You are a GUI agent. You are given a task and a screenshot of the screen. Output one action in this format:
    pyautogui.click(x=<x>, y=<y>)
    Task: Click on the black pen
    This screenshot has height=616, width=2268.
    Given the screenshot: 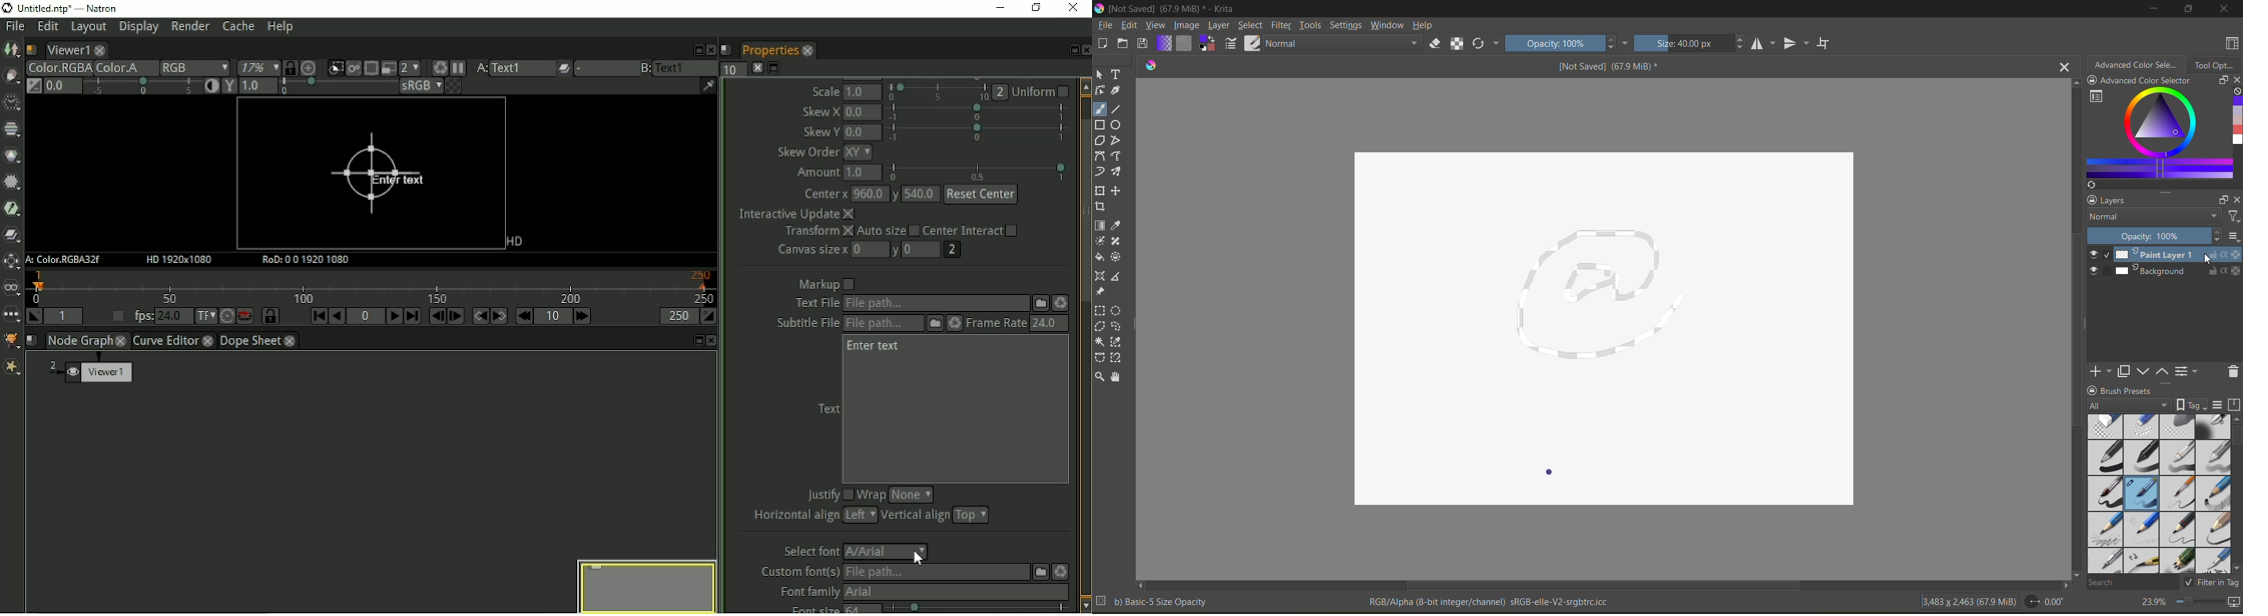 What is the action you would take?
    pyautogui.click(x=2105, y=458)
    